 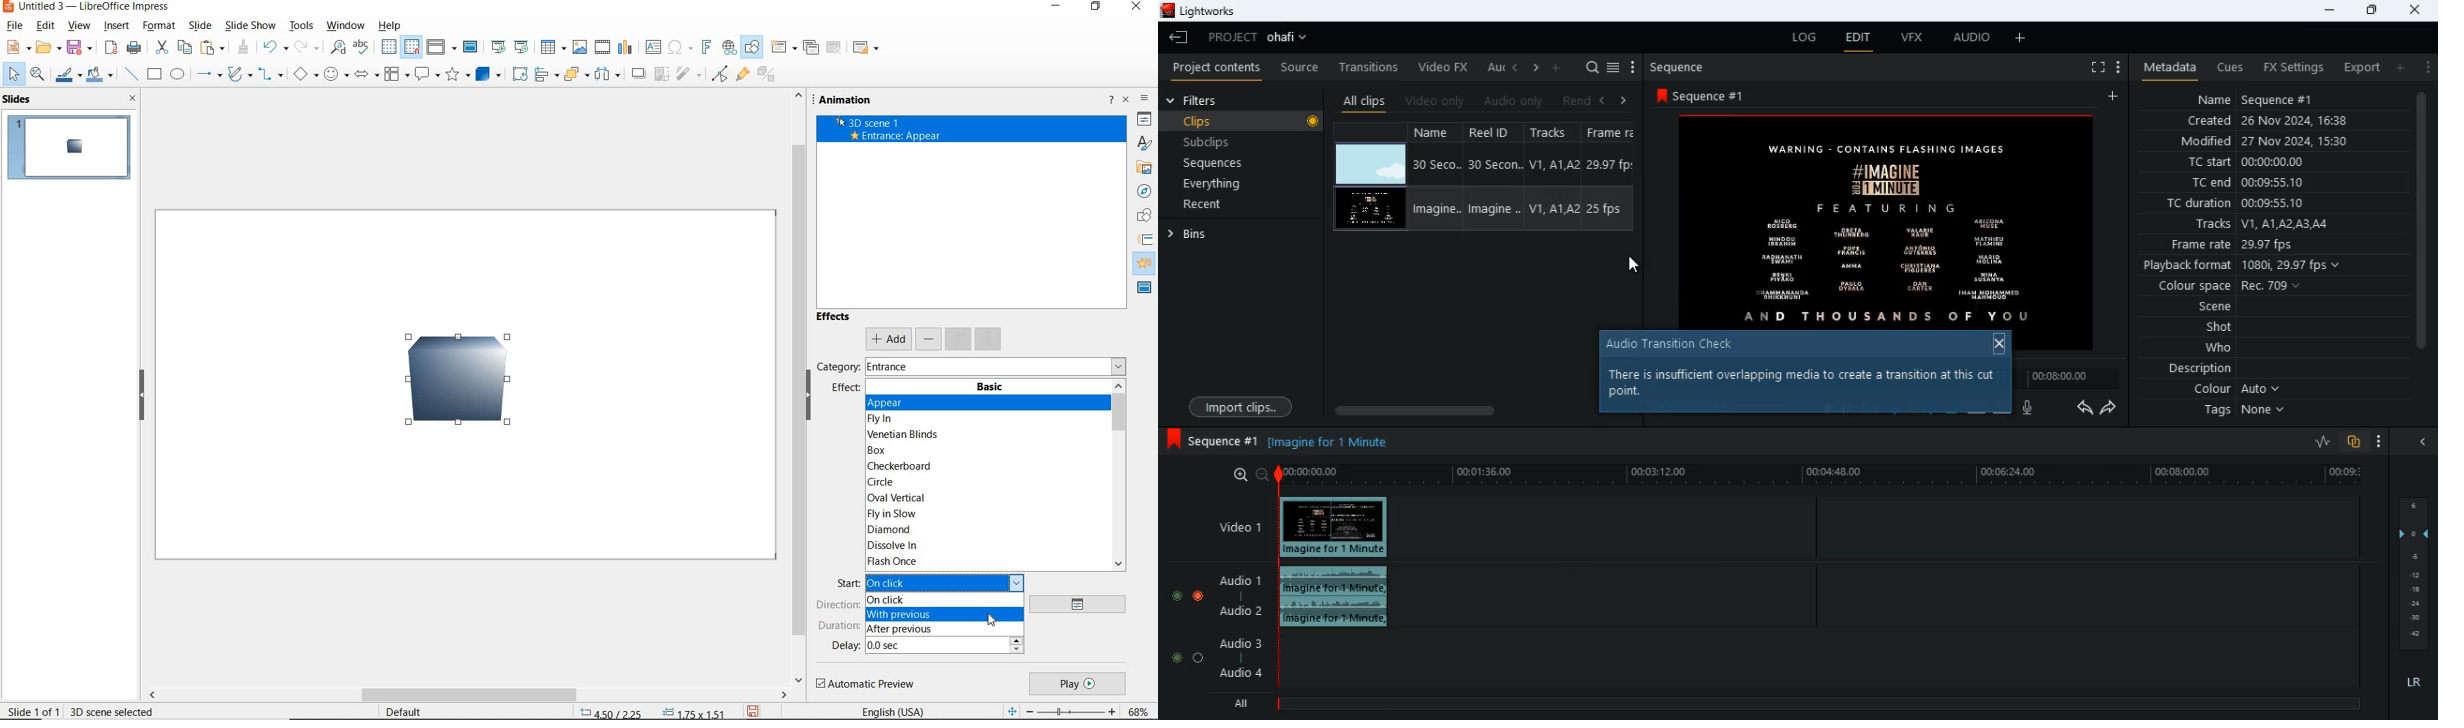 What do you see at coordinates (1536, 69) in the screenshot?
I see `right` at bounding box center [1536, 69].